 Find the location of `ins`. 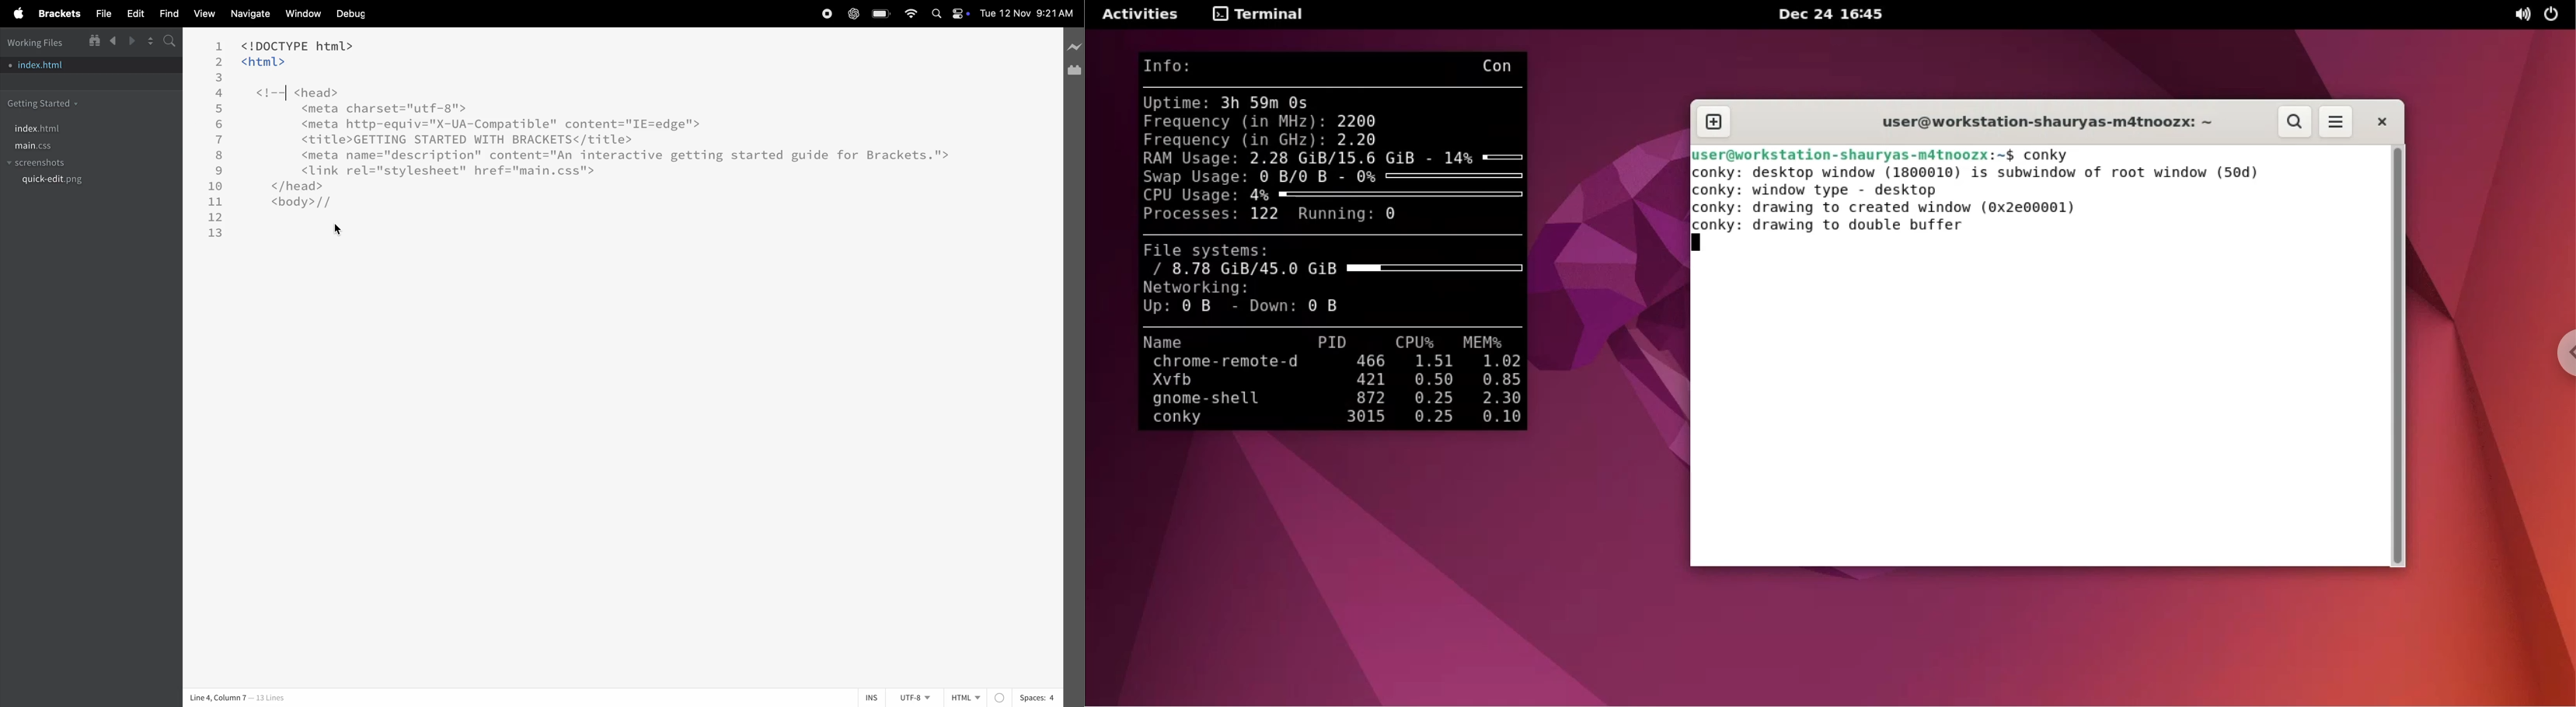

ins is located at coordinates (865, 698).